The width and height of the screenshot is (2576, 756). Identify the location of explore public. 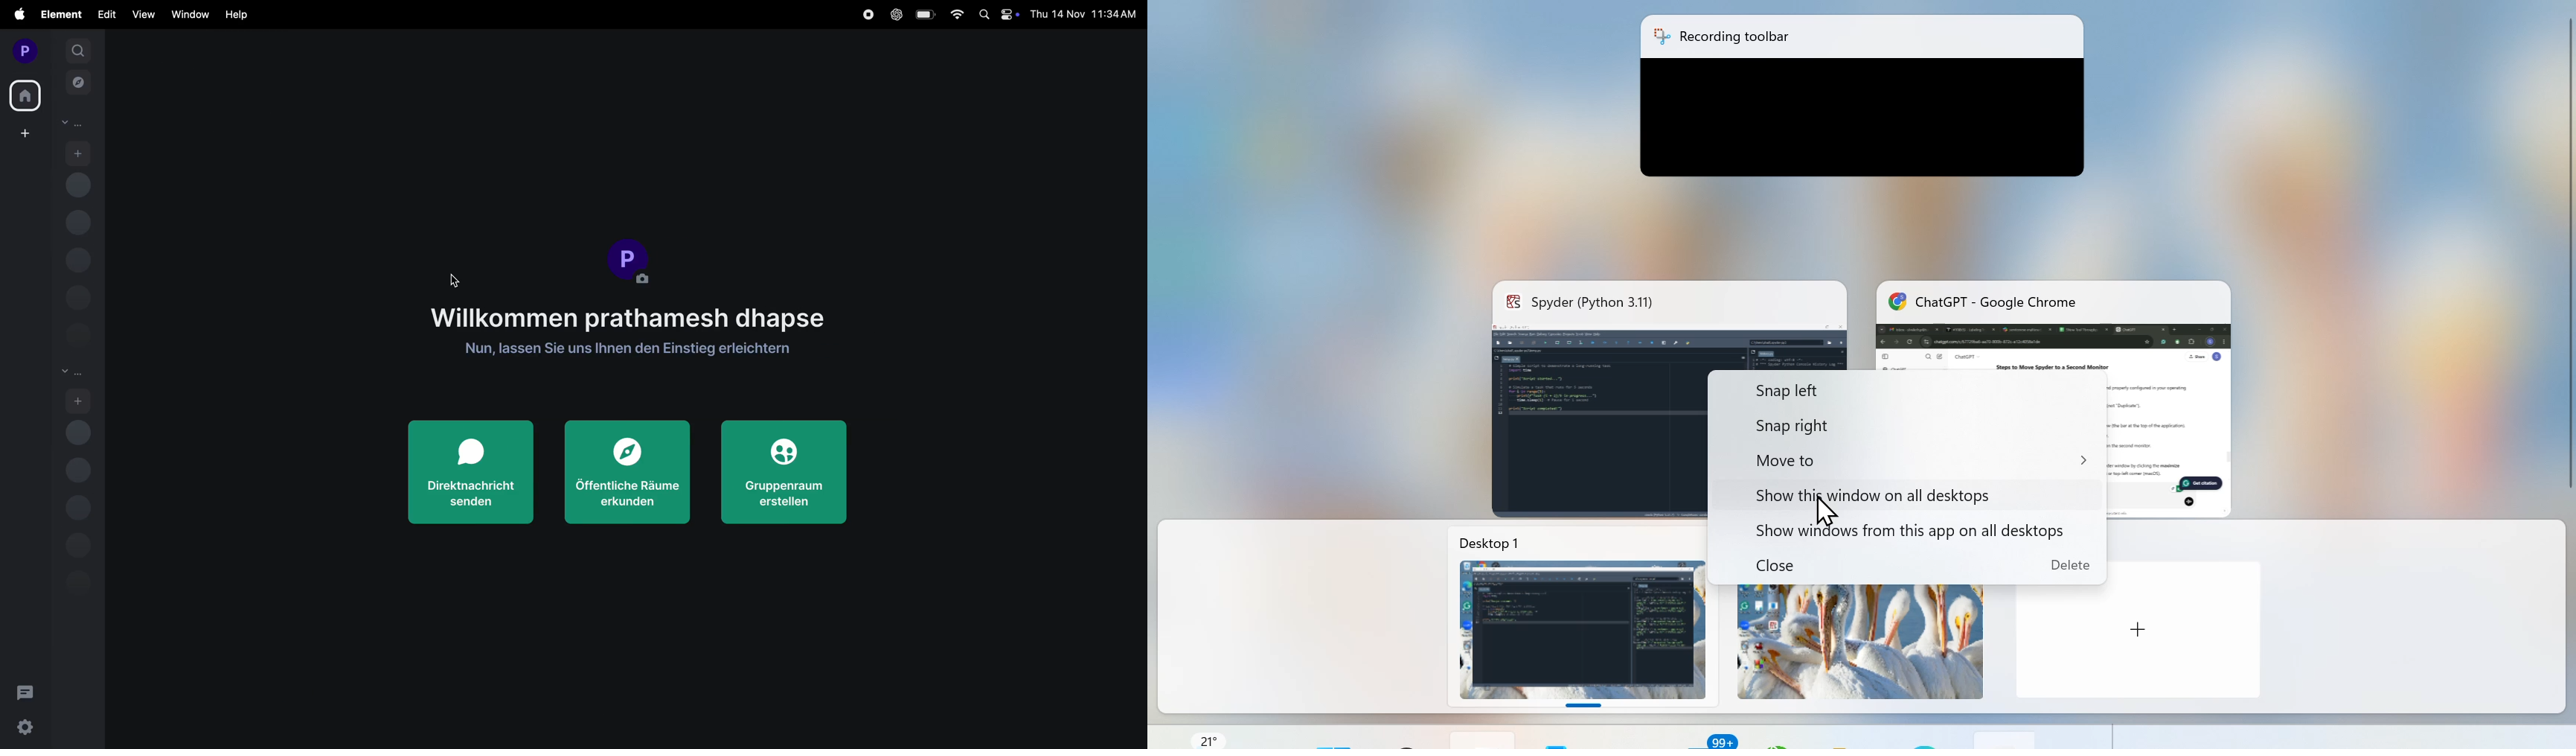
(629, 474).